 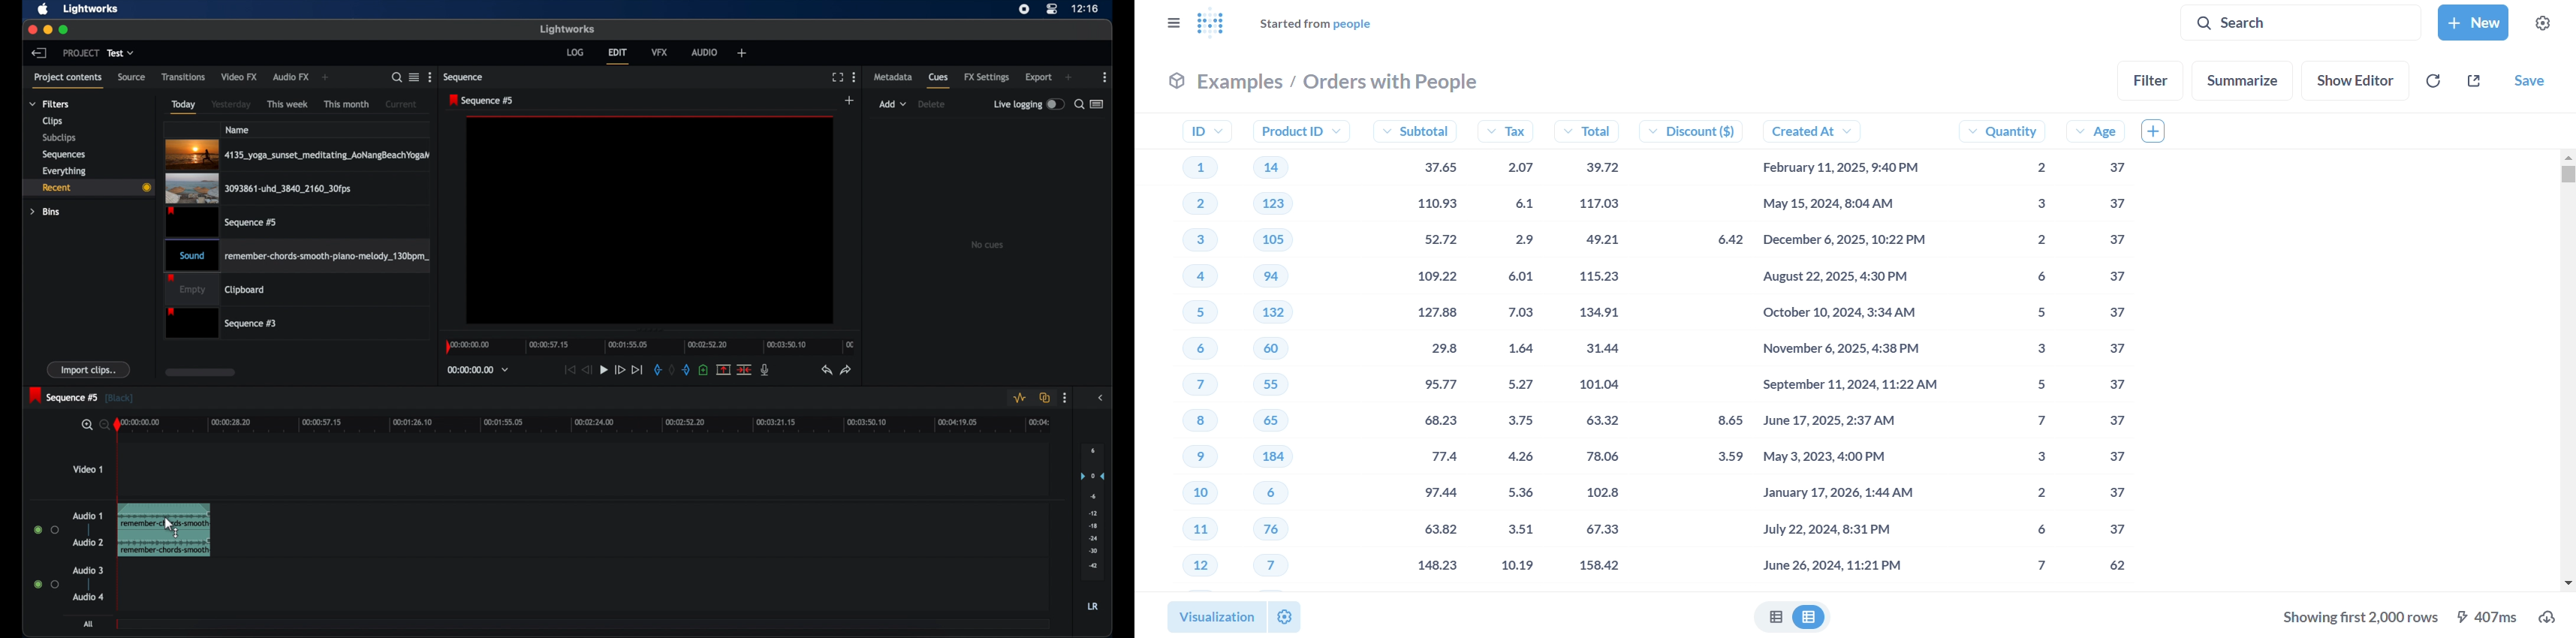 I want to click on today, so click(x=182, y=106).